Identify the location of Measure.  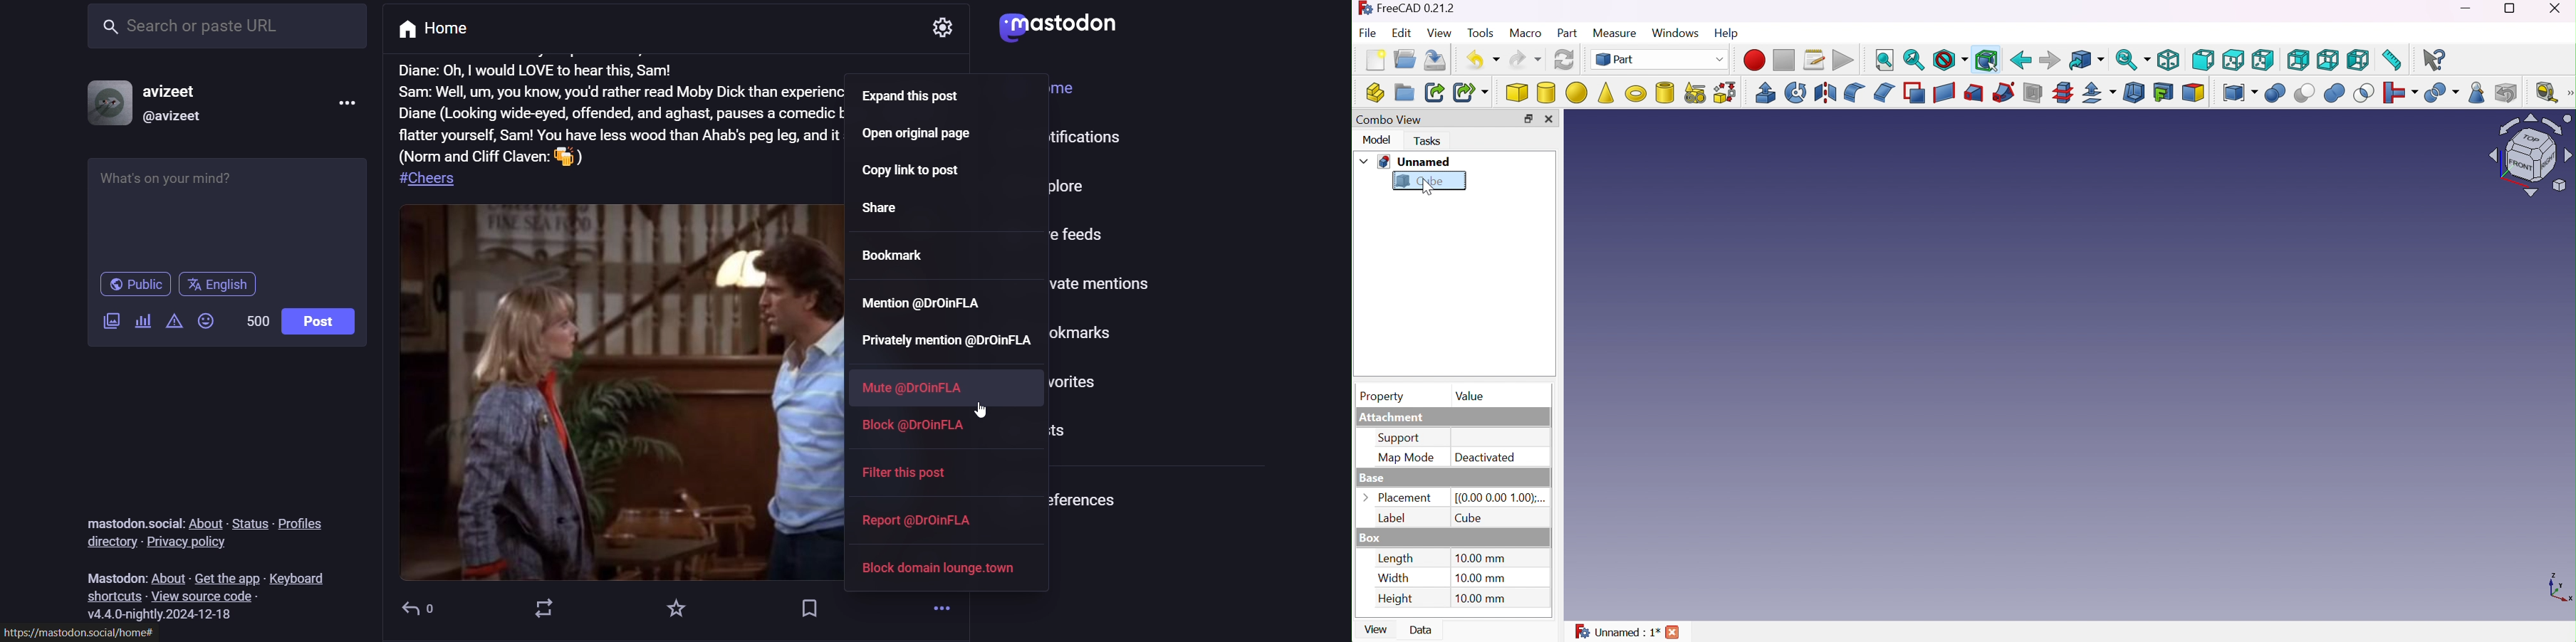
(1616, 33).